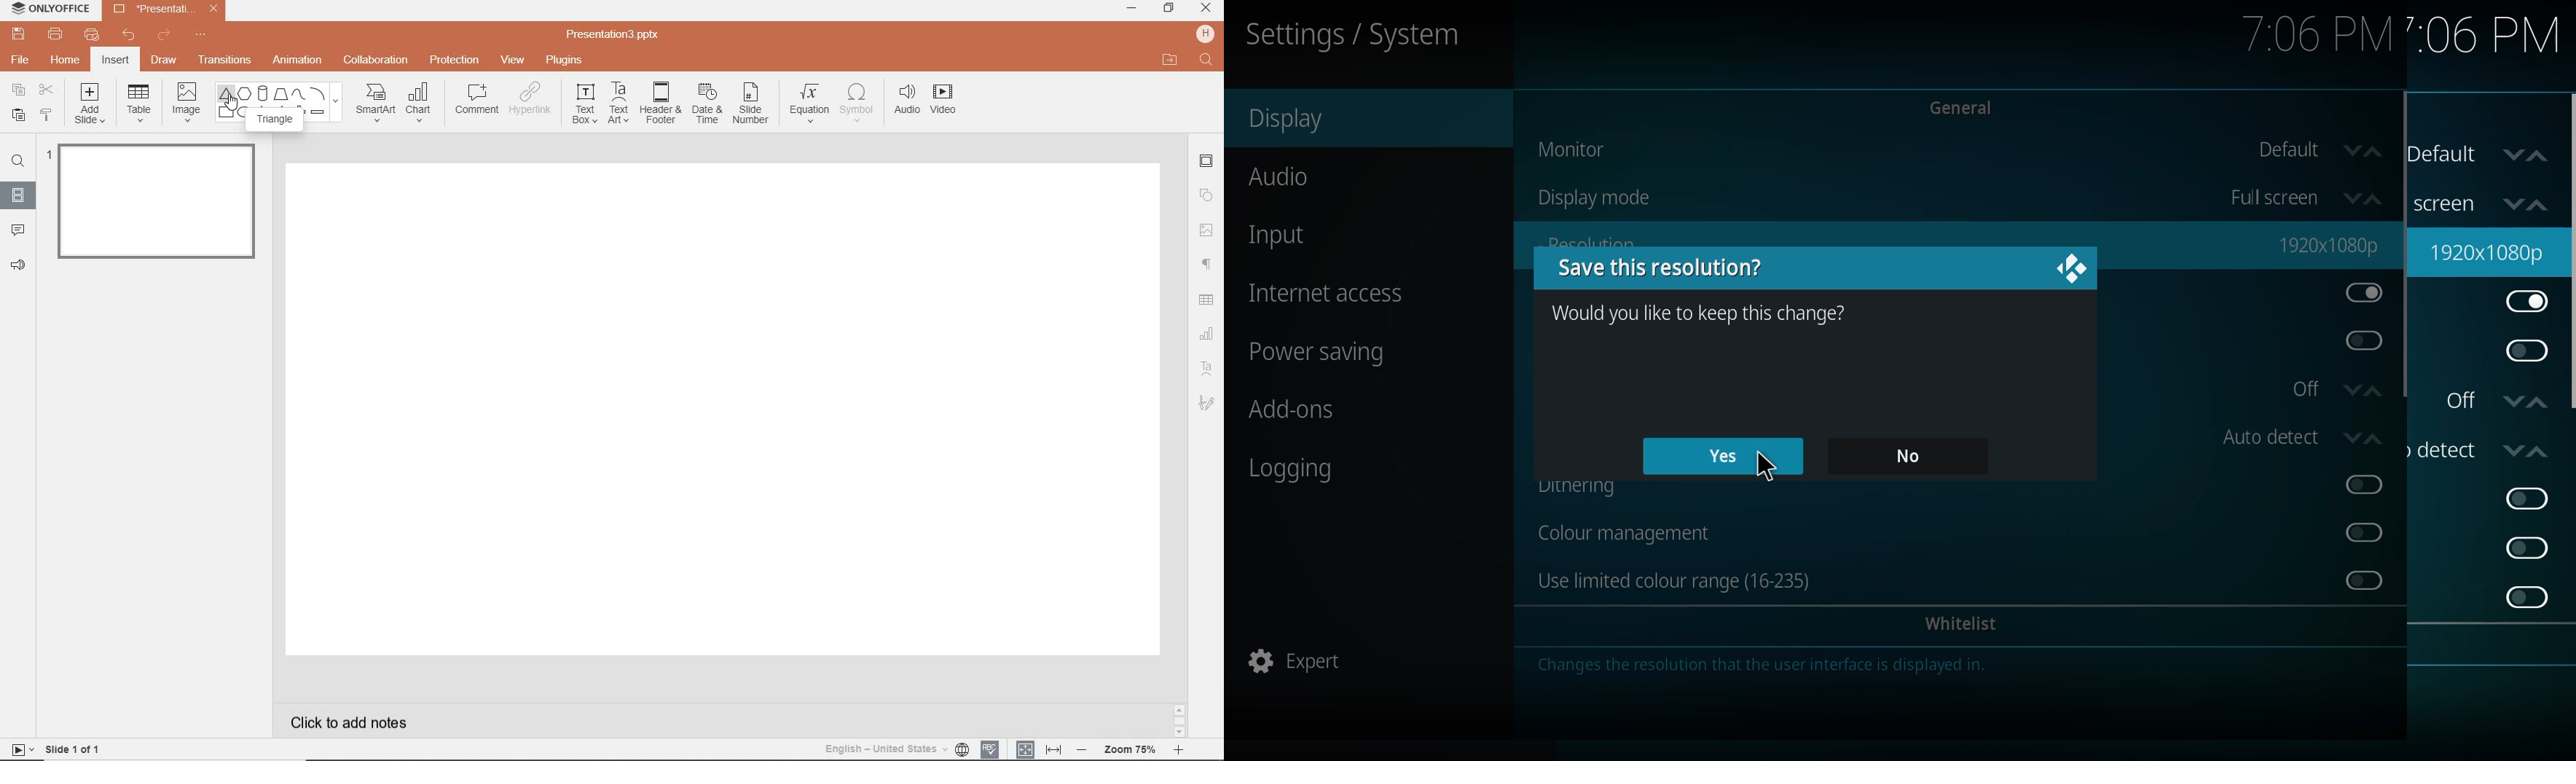 This screenshot has width=2576, height=784. I want to click on default, so click(2485, 156).